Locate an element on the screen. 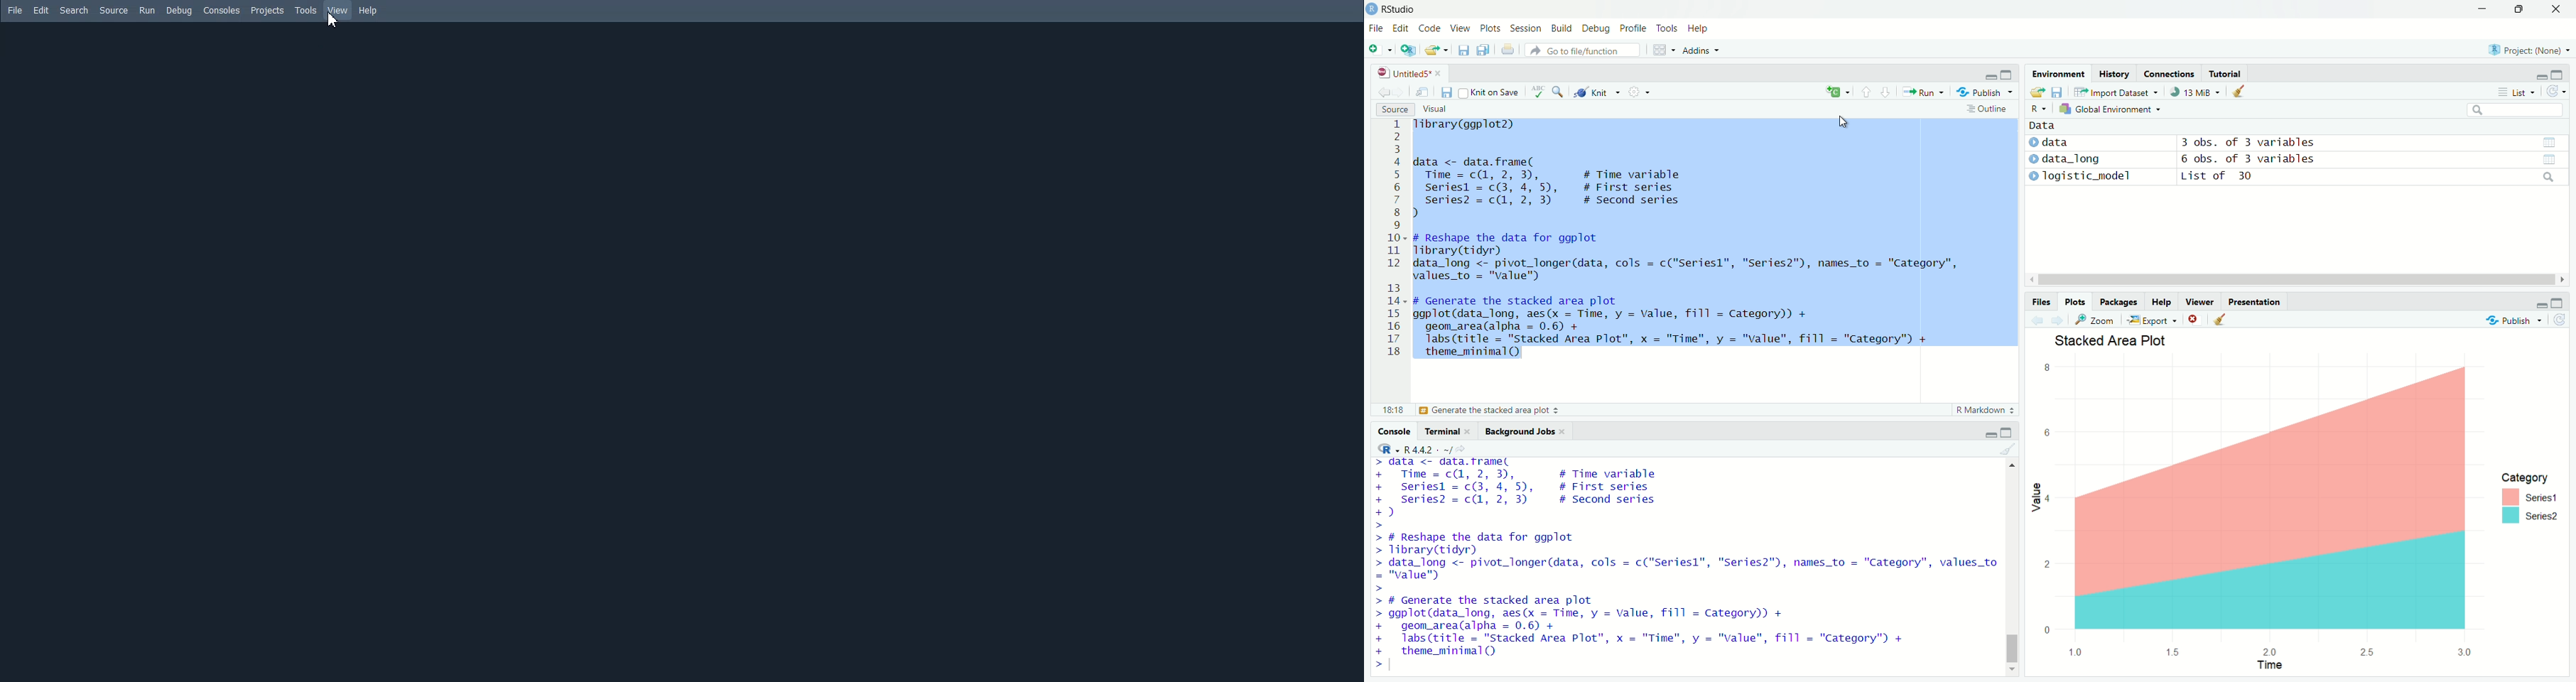 The height and width of the screenshot is (700, 2576). settings is located at coordinates (1643, 92).